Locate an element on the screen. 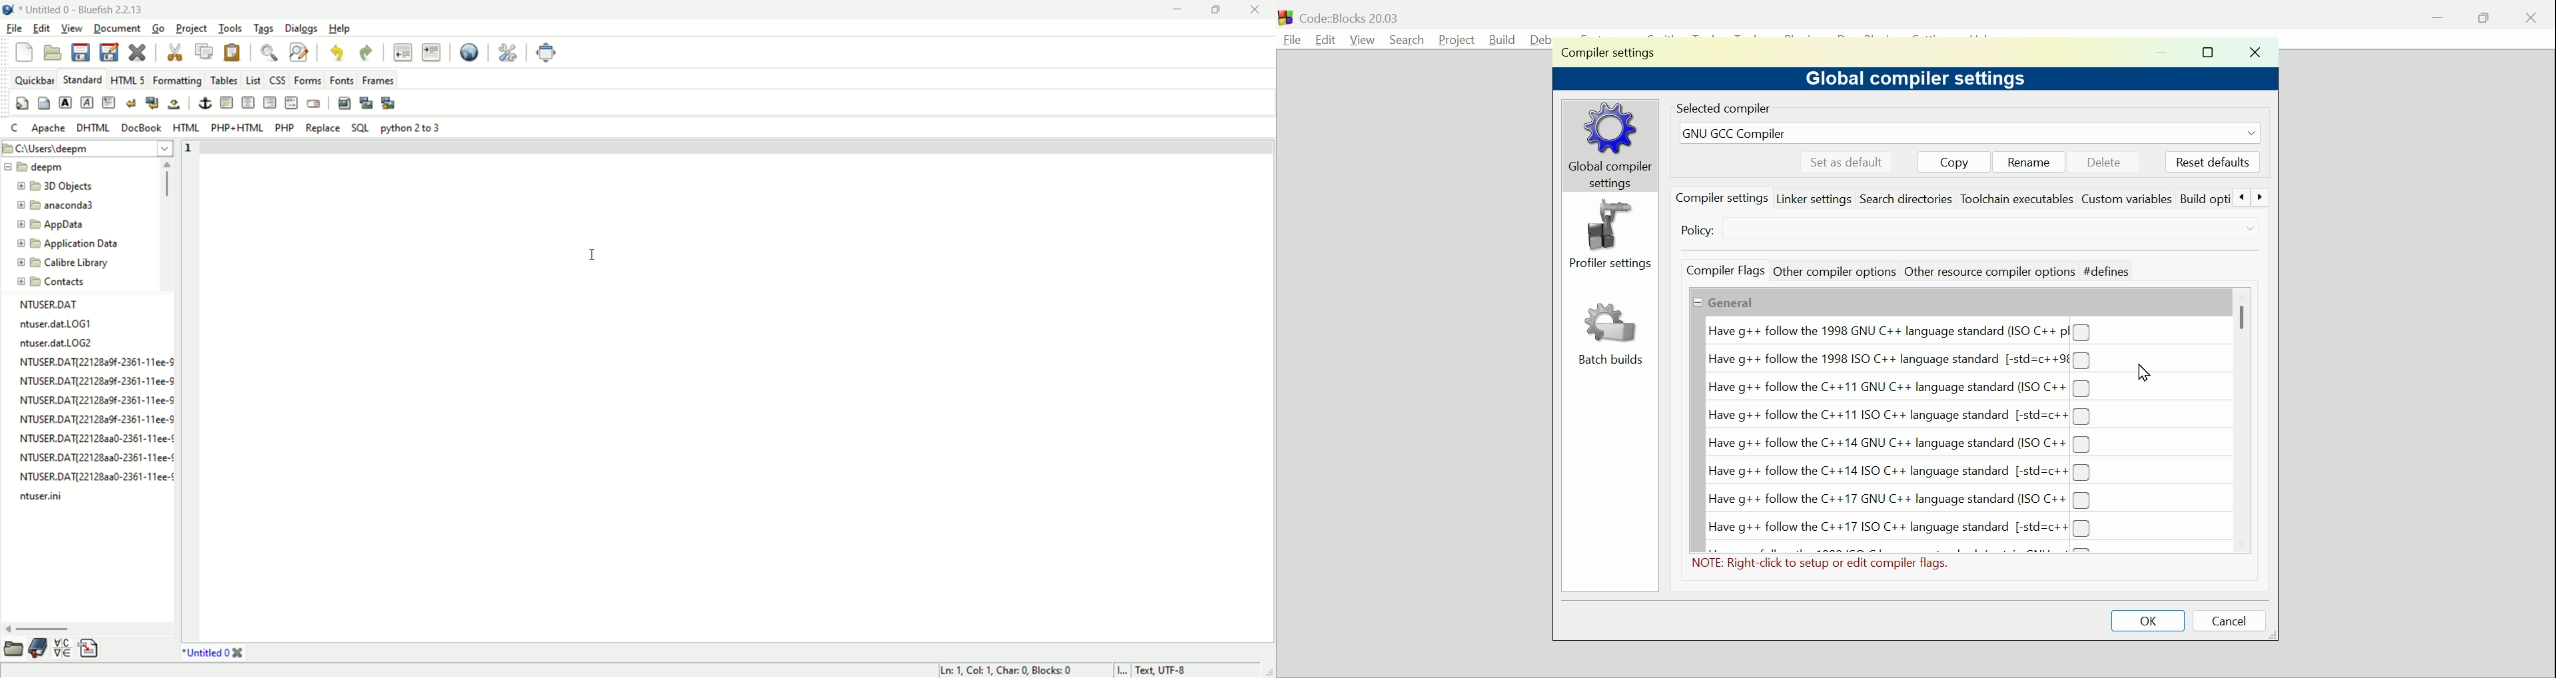 The width and height of the screenshot is (2576, 700). break and clear is located at coordinates (152, 103).